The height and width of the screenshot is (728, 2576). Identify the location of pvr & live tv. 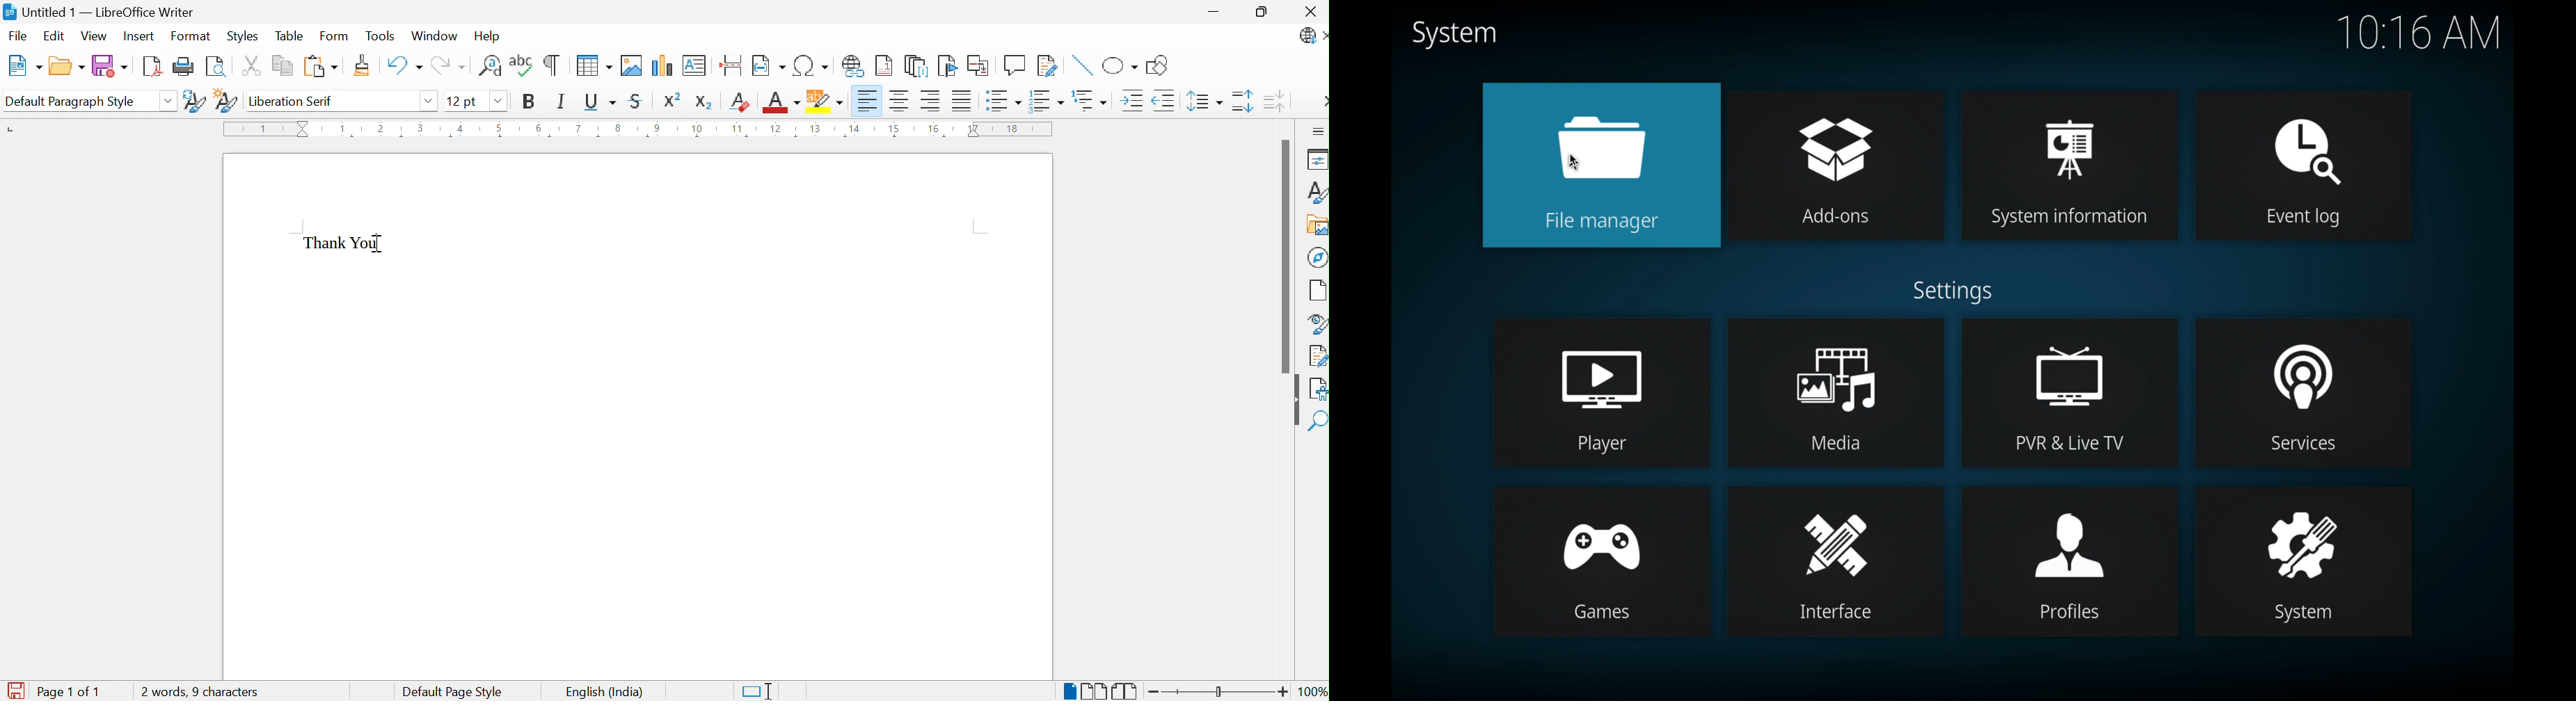
(2069, 392).